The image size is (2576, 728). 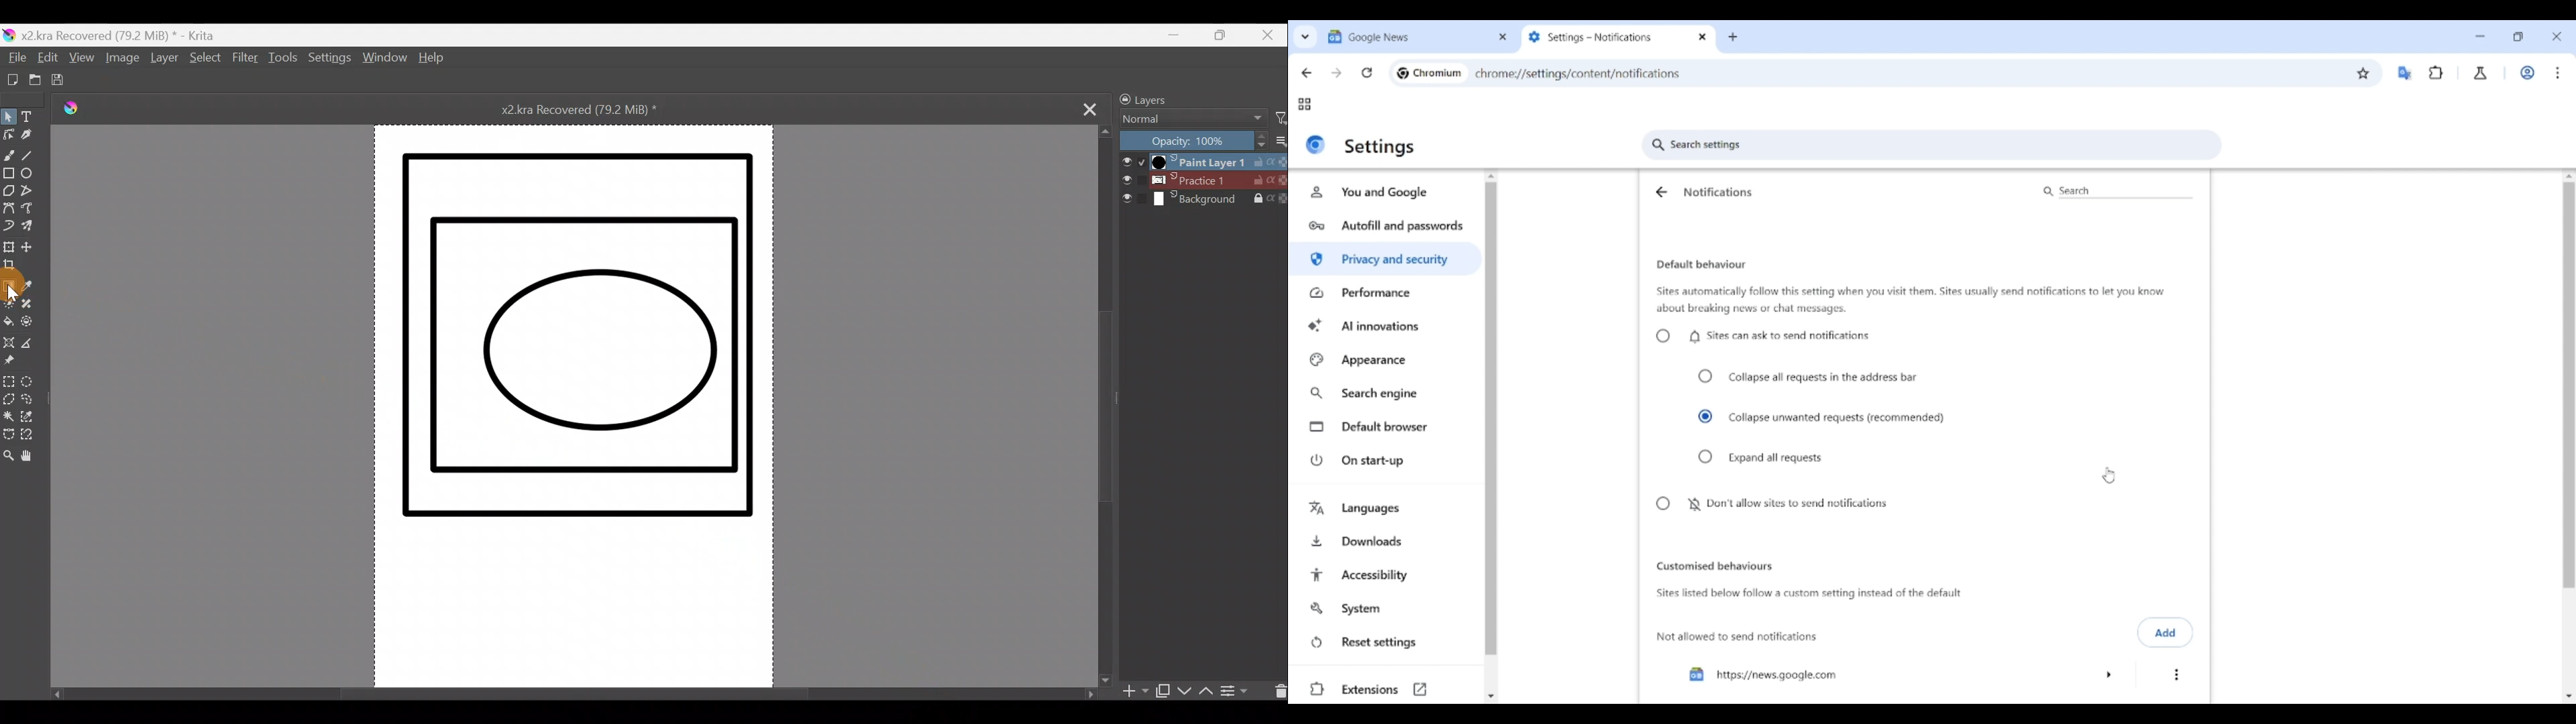 I want to click on Document name, so click(x=593, y=109).